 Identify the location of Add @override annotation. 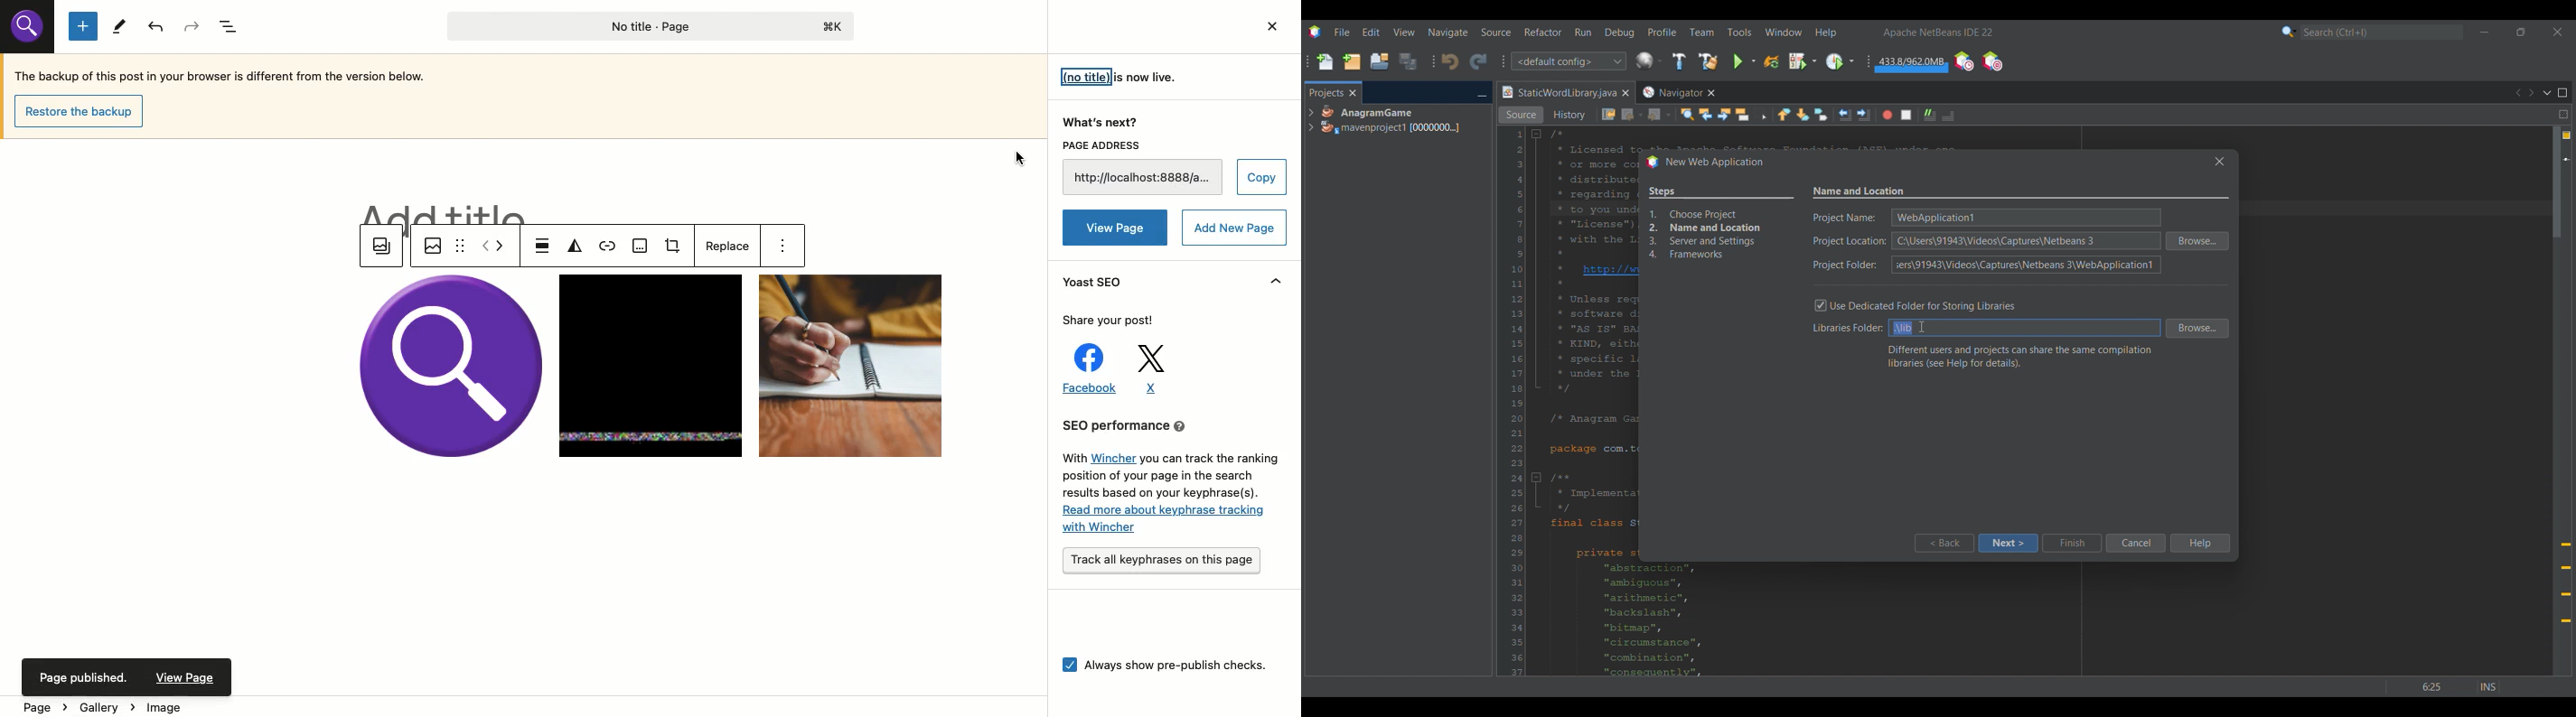
(2567, 583).